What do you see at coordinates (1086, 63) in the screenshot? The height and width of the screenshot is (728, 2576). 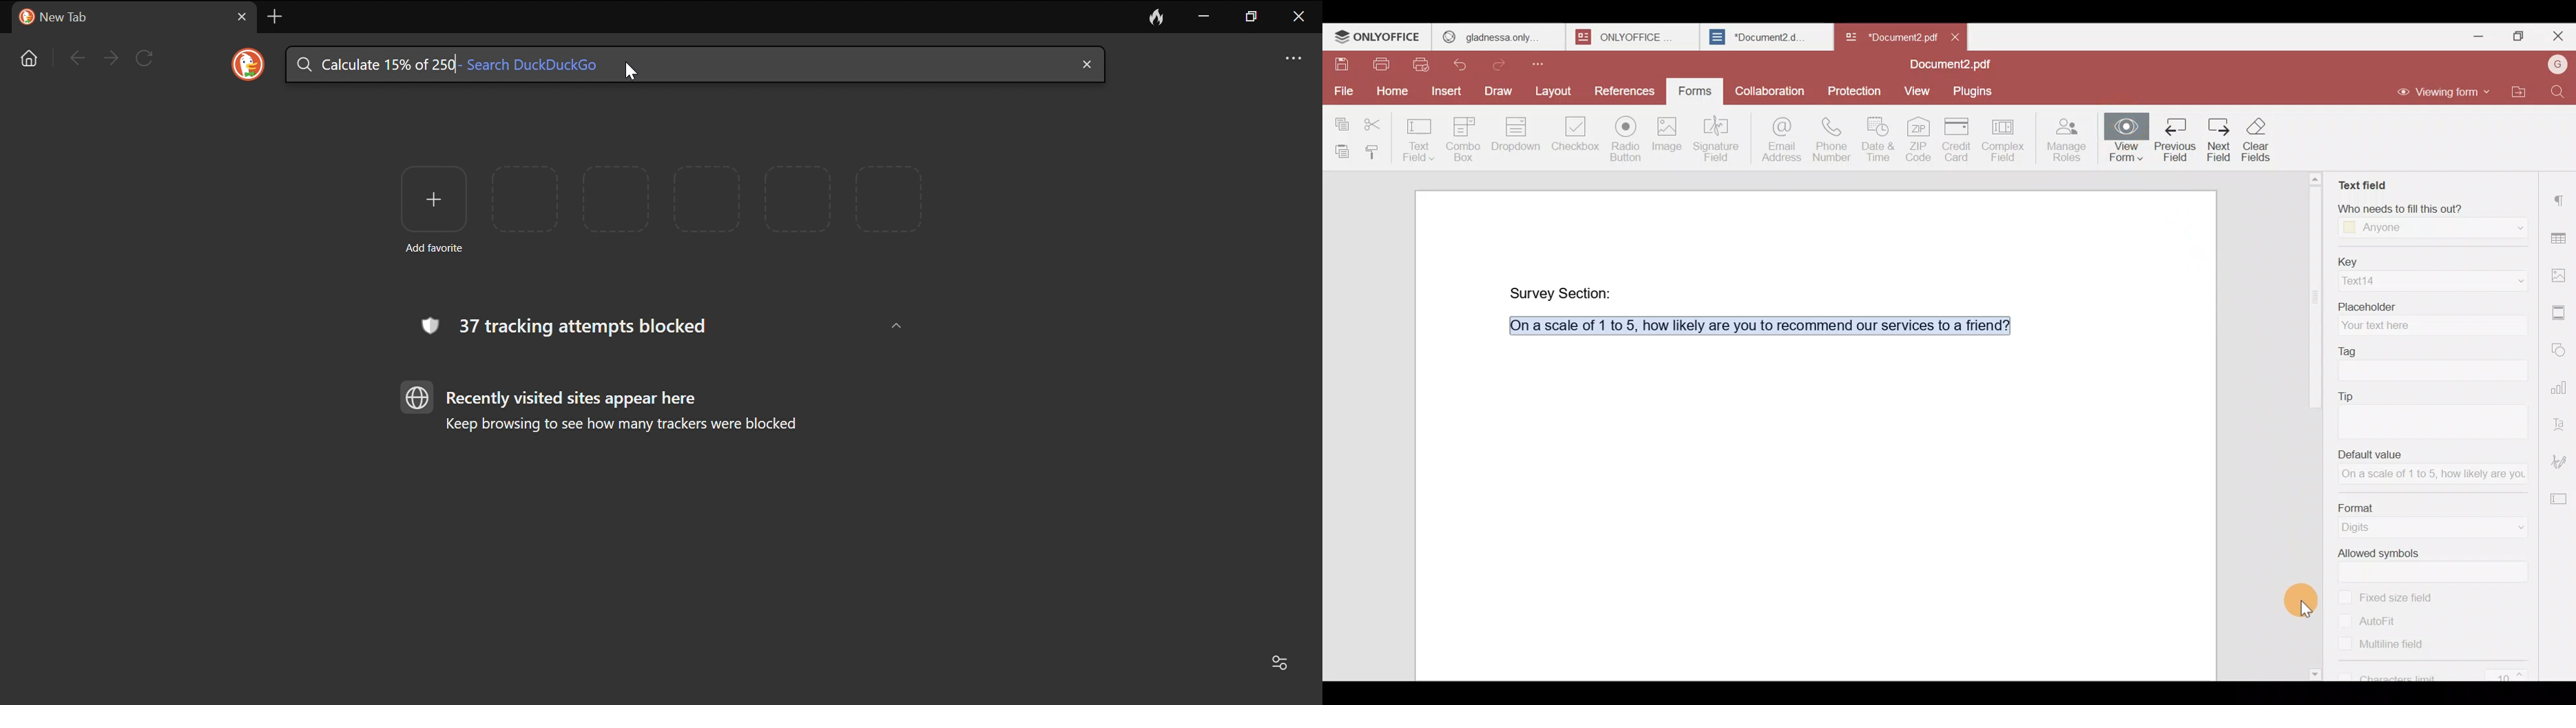 I see `close` at bounding box center [1086, 63].